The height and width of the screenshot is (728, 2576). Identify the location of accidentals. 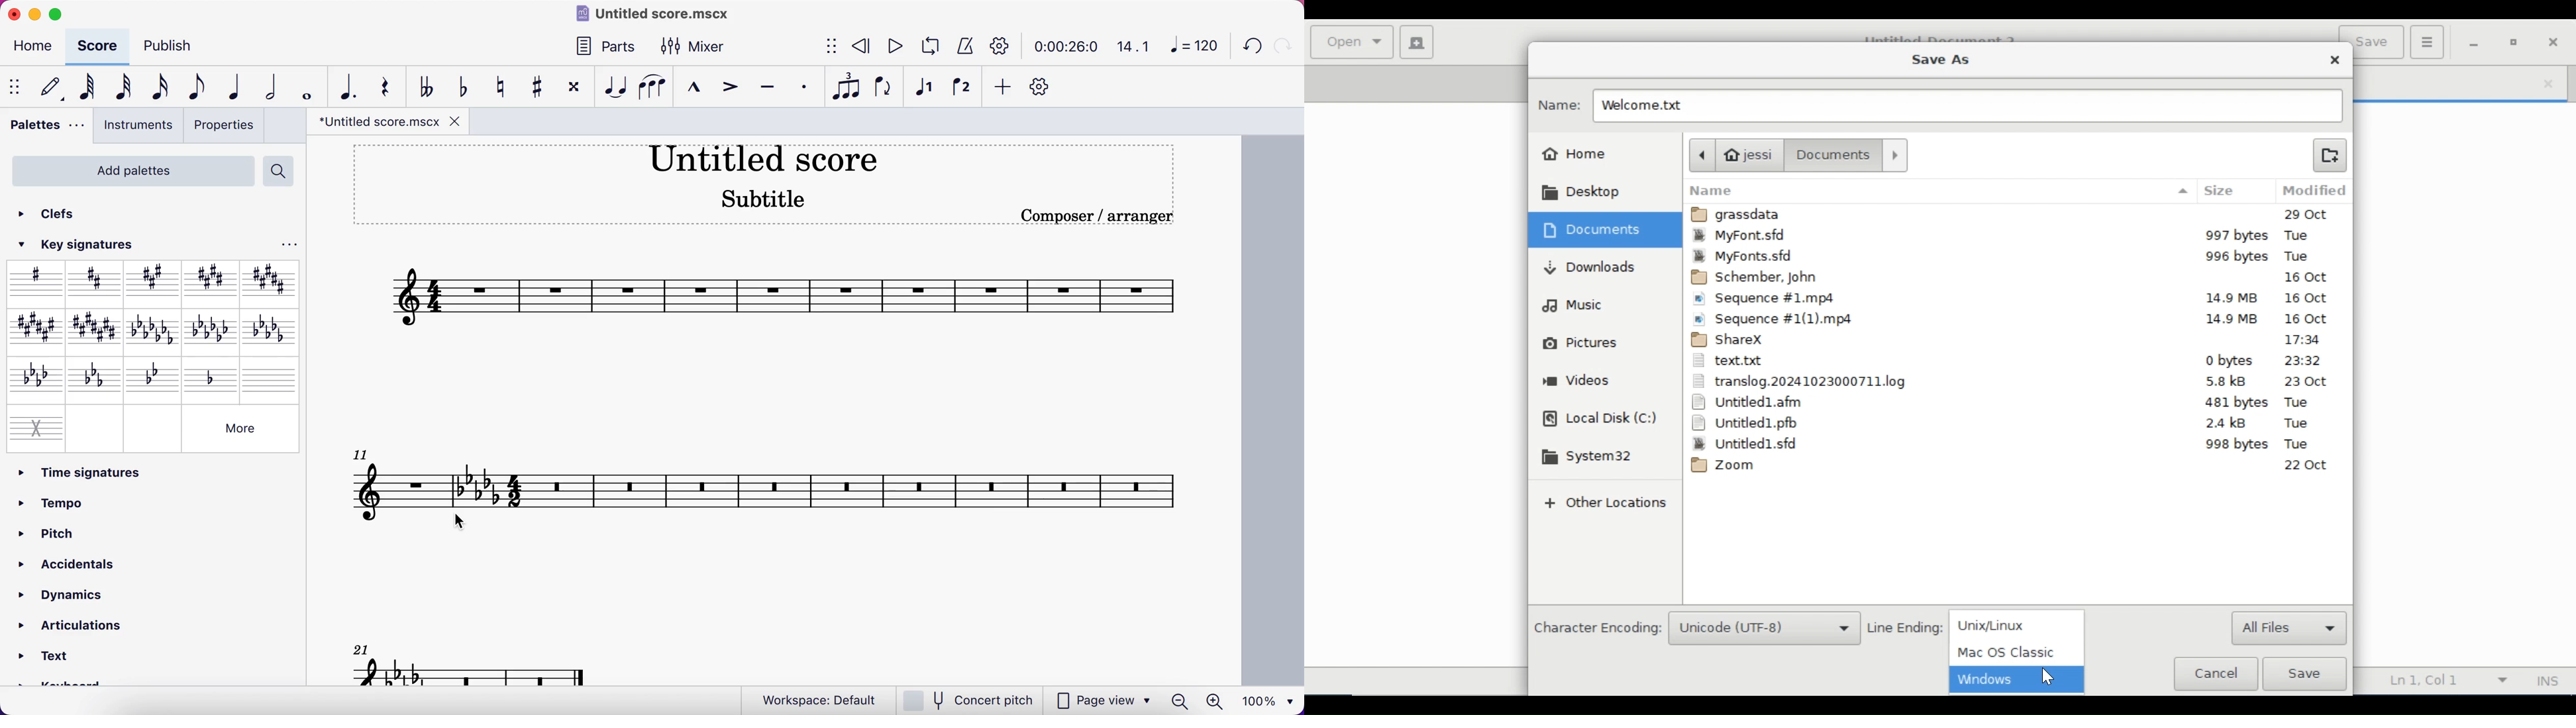
(87, 563).